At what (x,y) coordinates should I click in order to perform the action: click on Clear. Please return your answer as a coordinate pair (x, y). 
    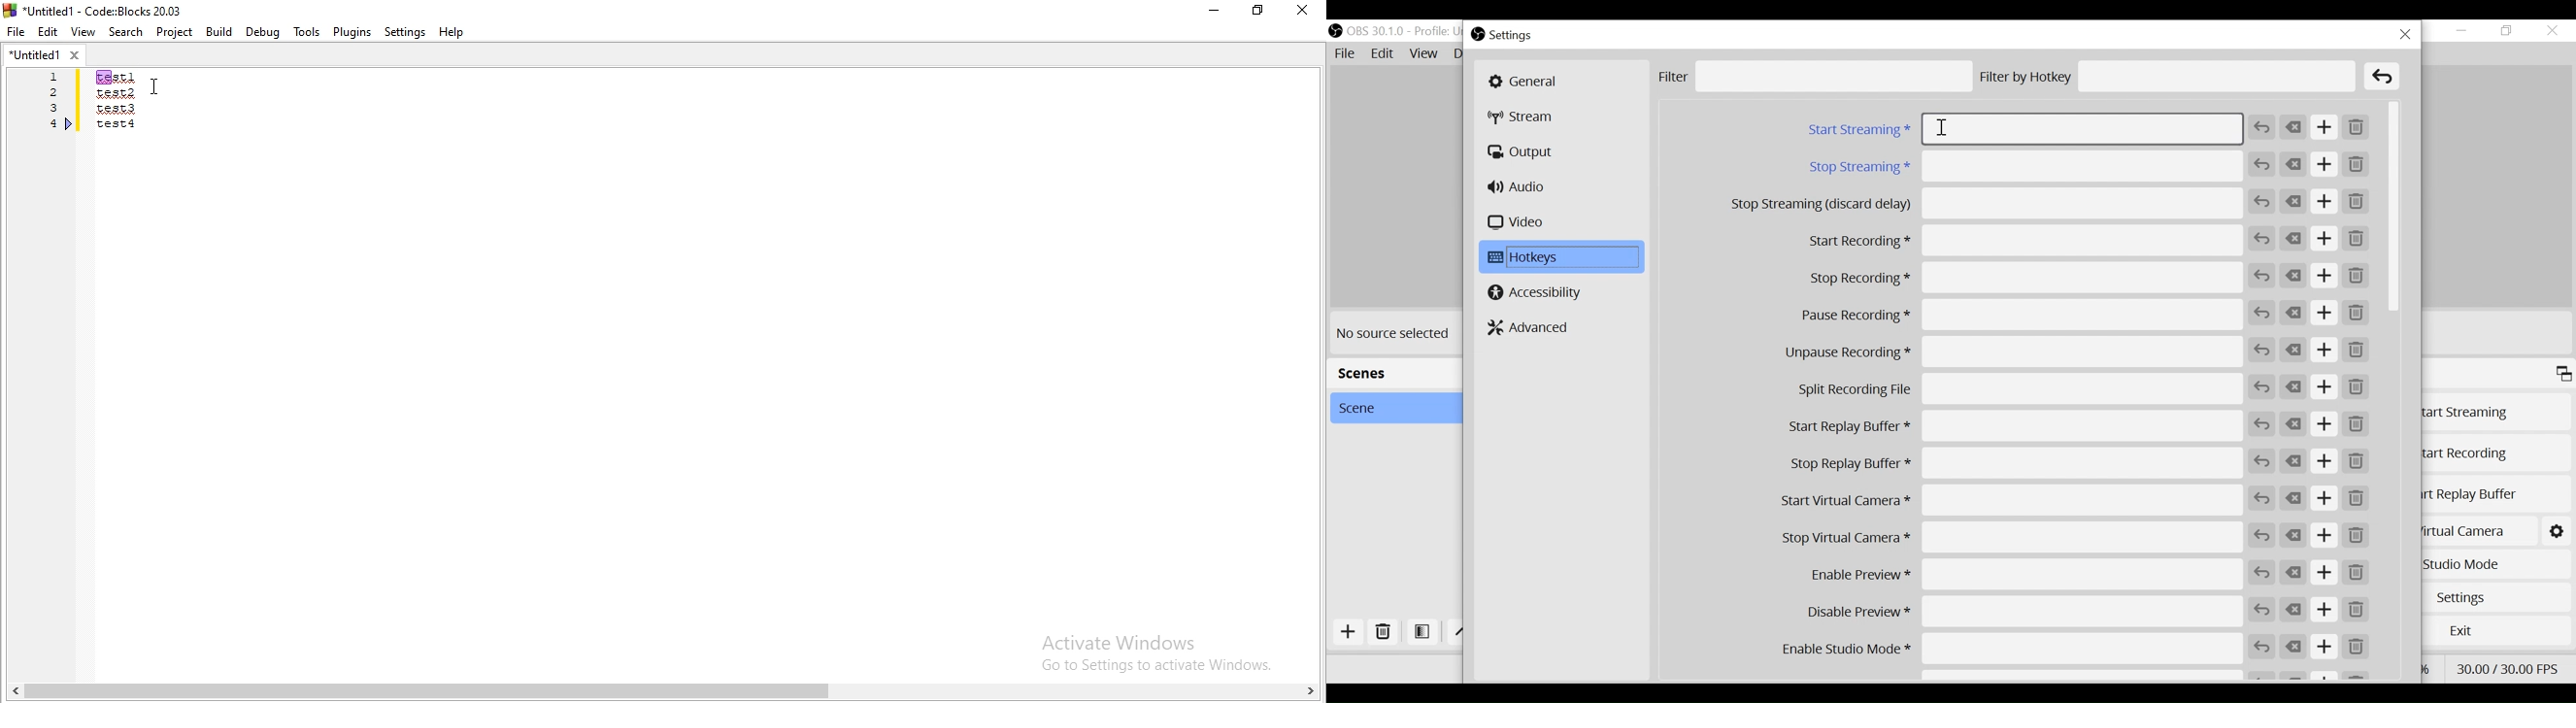
    Looking at the image, I should click on (2294, 164).